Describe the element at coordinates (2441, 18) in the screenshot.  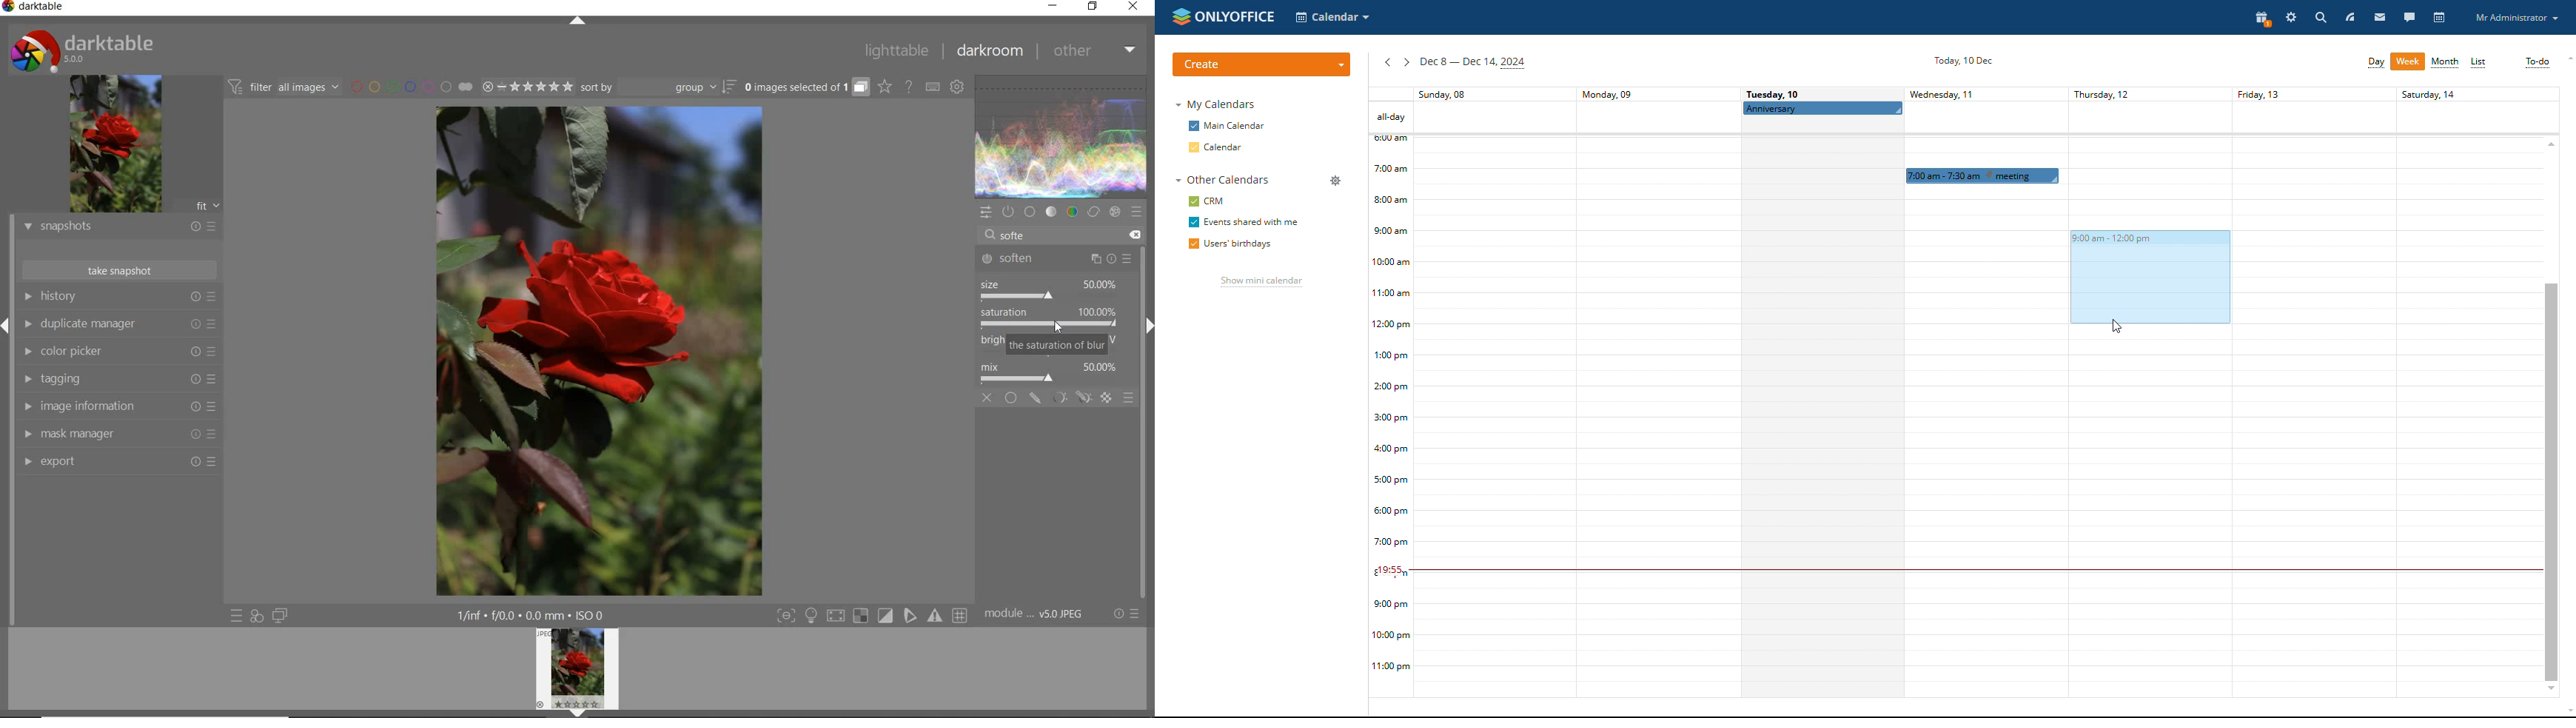
I see `calendar` at that location.